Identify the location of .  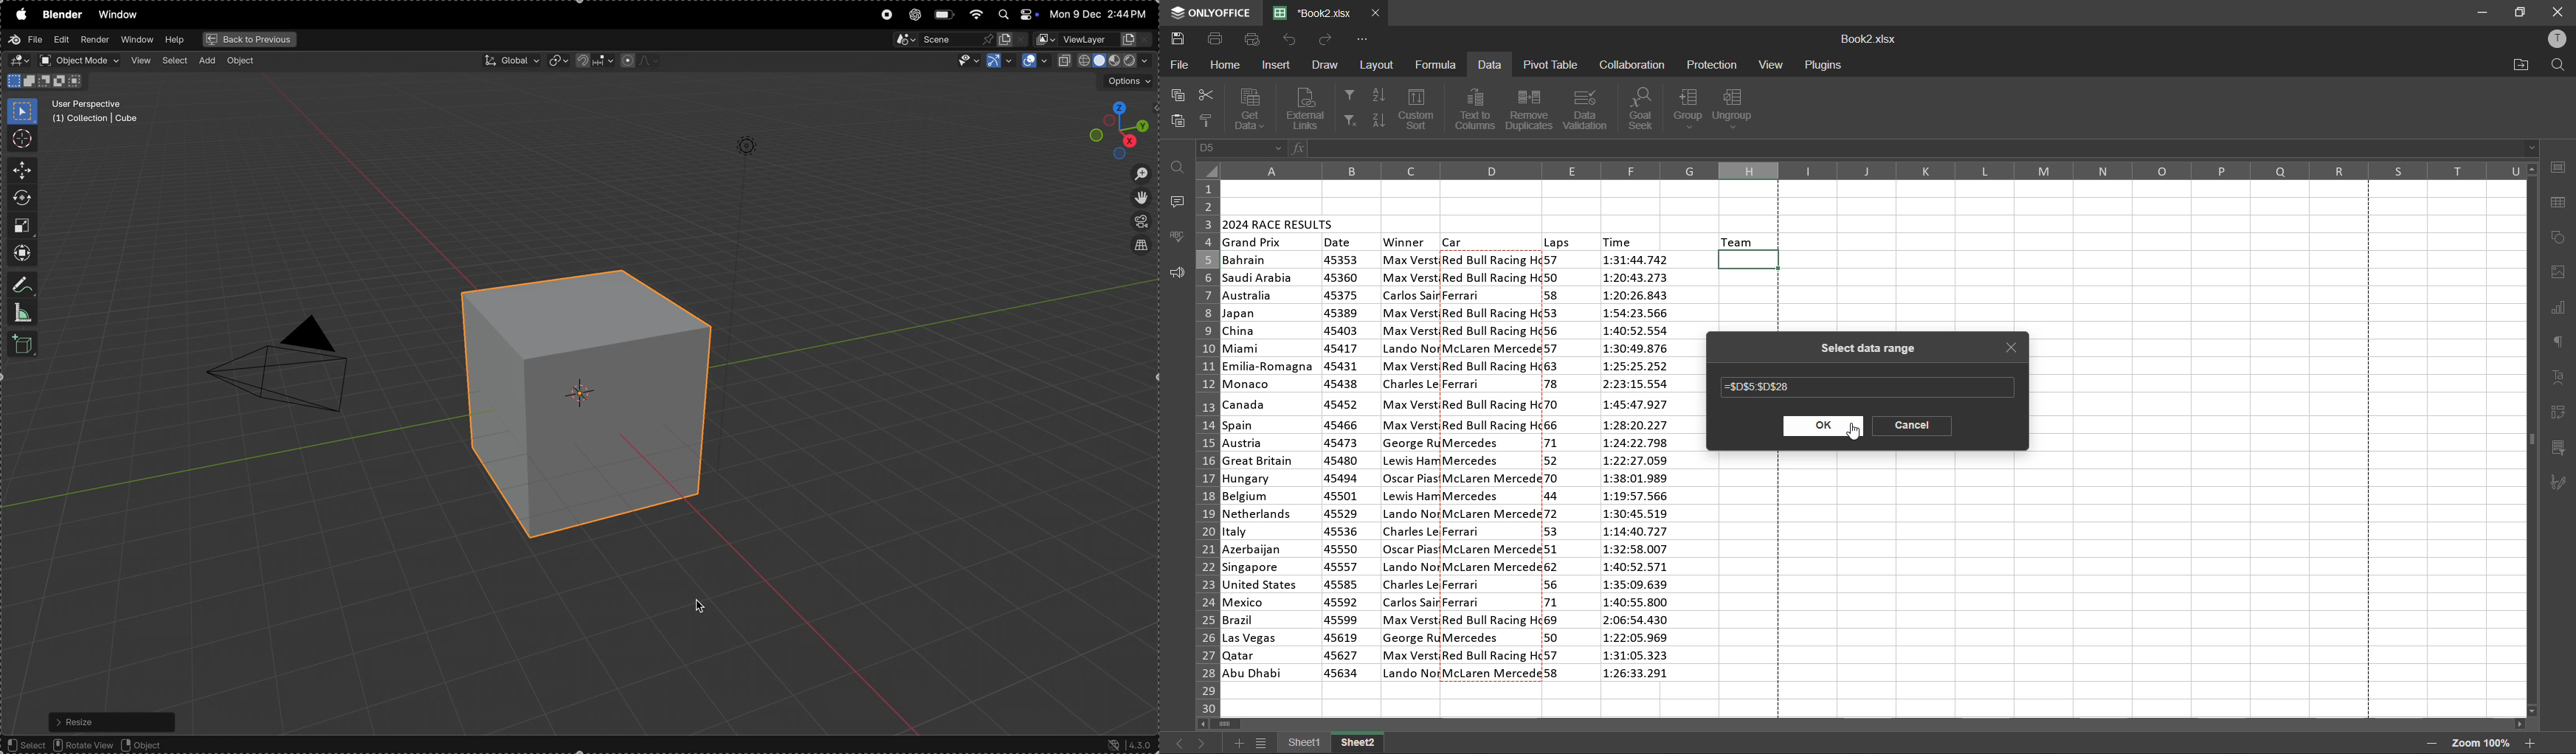
(136, 38).